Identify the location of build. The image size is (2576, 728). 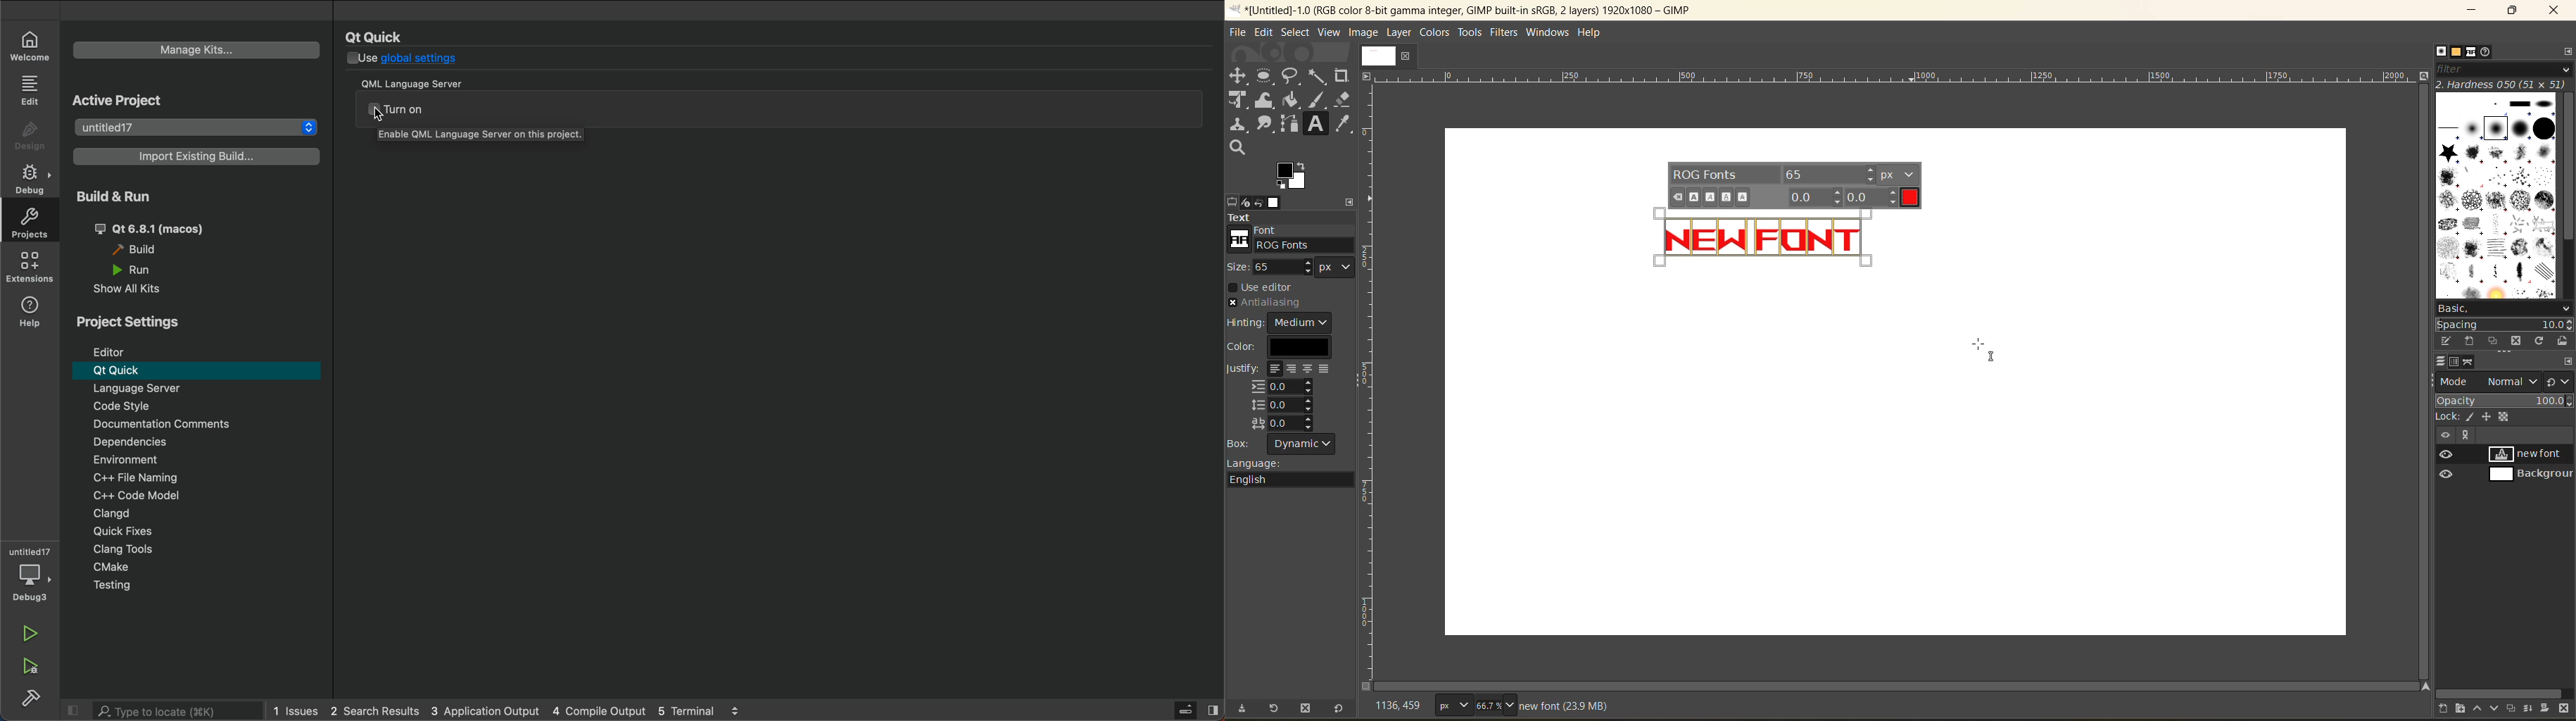
(147, 250).